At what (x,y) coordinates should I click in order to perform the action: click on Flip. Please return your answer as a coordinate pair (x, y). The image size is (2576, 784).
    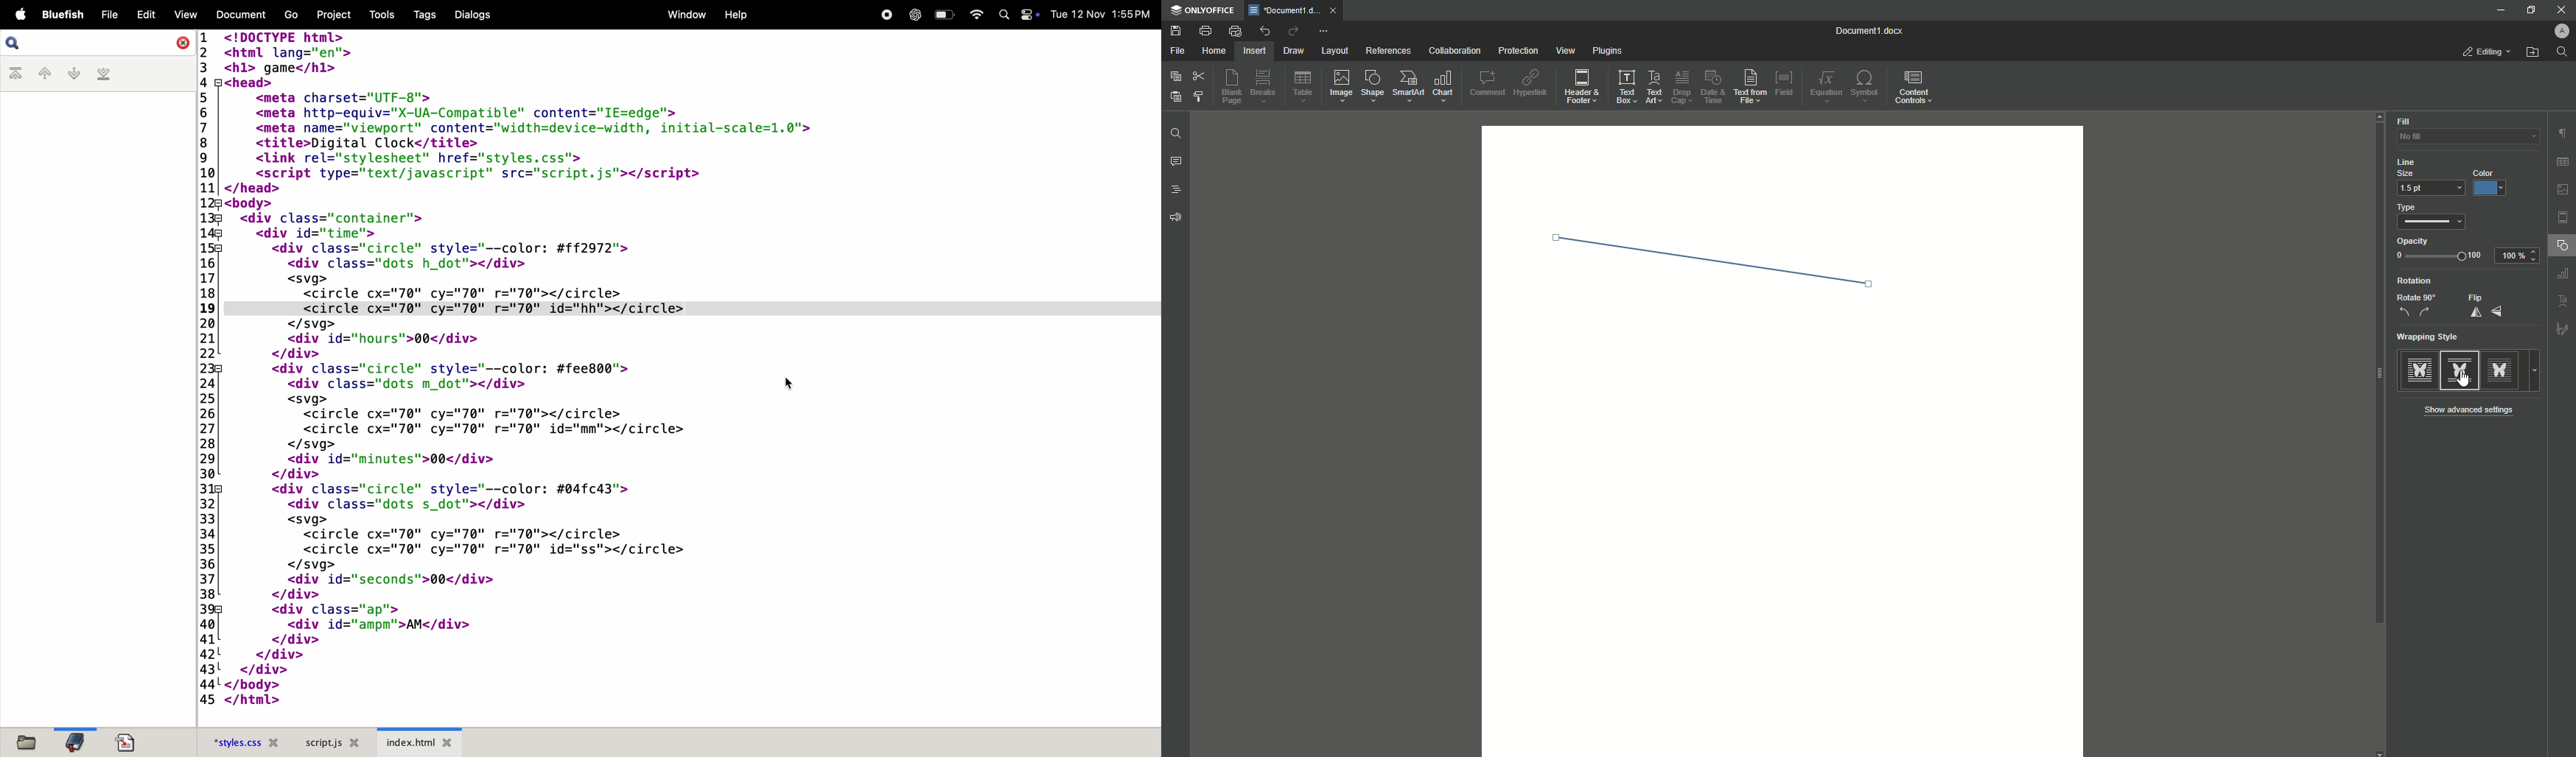
    Looking at the image, I should click on (2485, 306).